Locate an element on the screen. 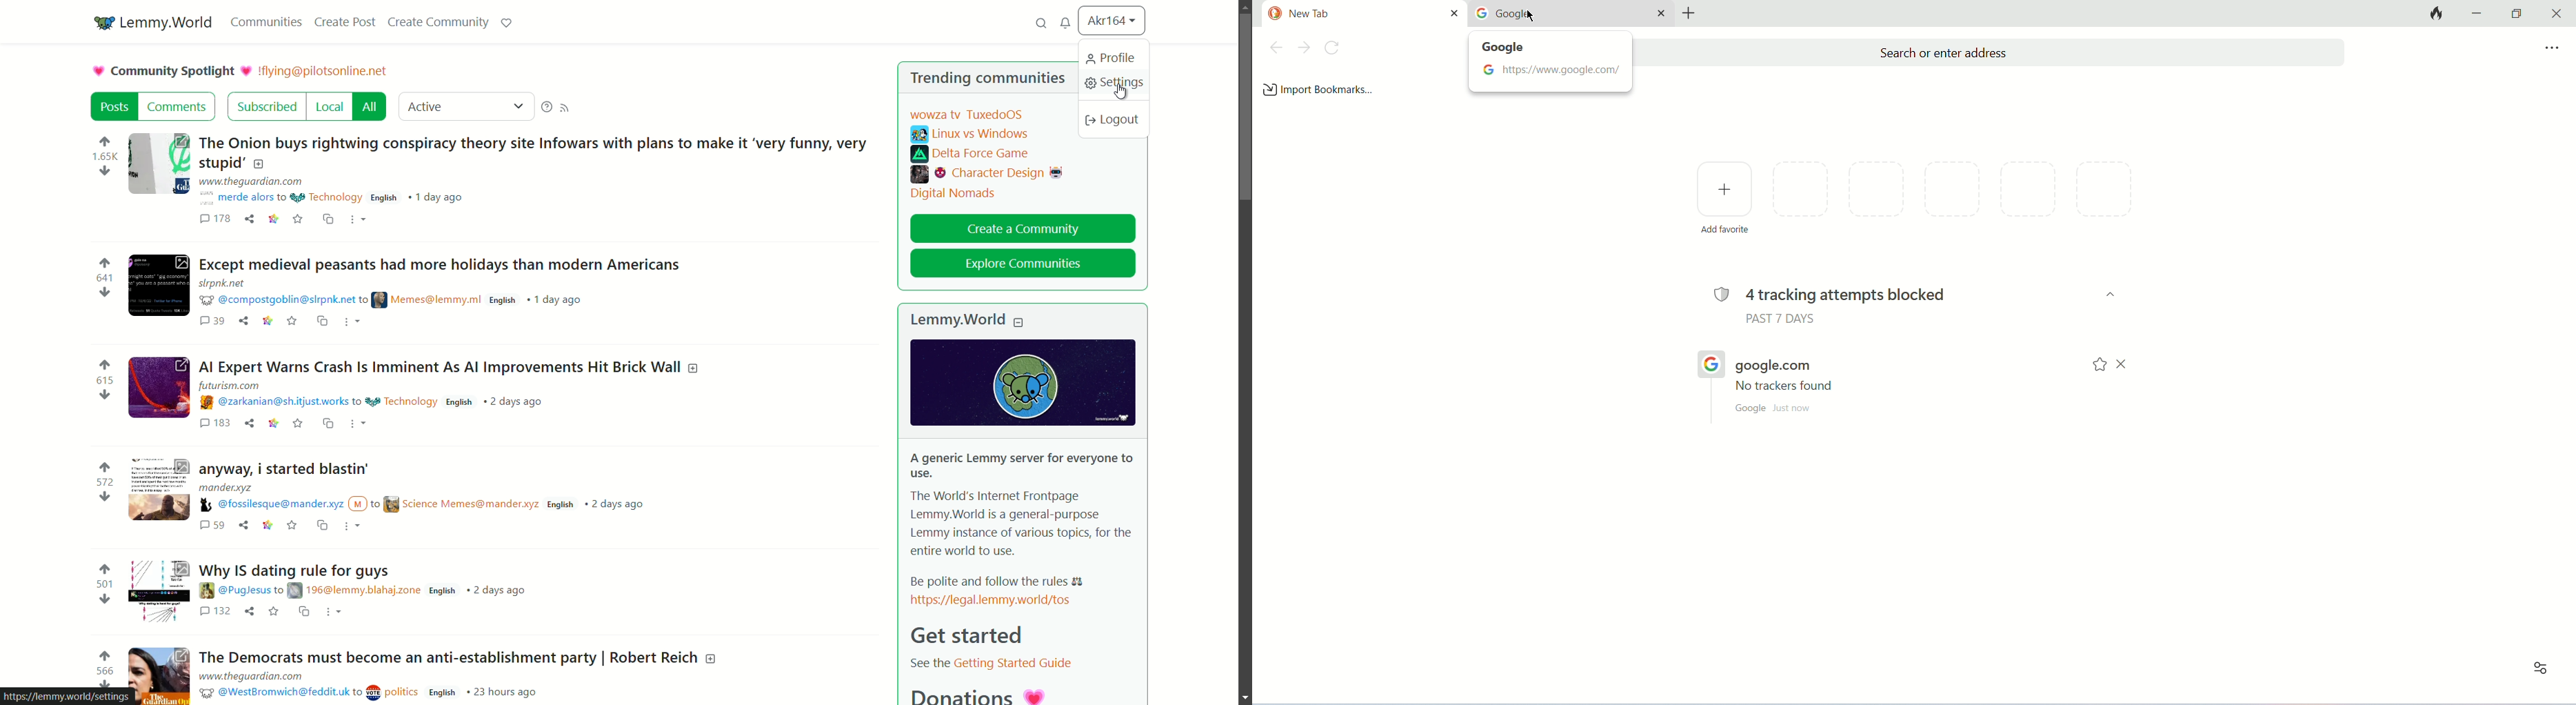 This screenshot has height=728, width=2576. local is located at coordinates (331, 107).